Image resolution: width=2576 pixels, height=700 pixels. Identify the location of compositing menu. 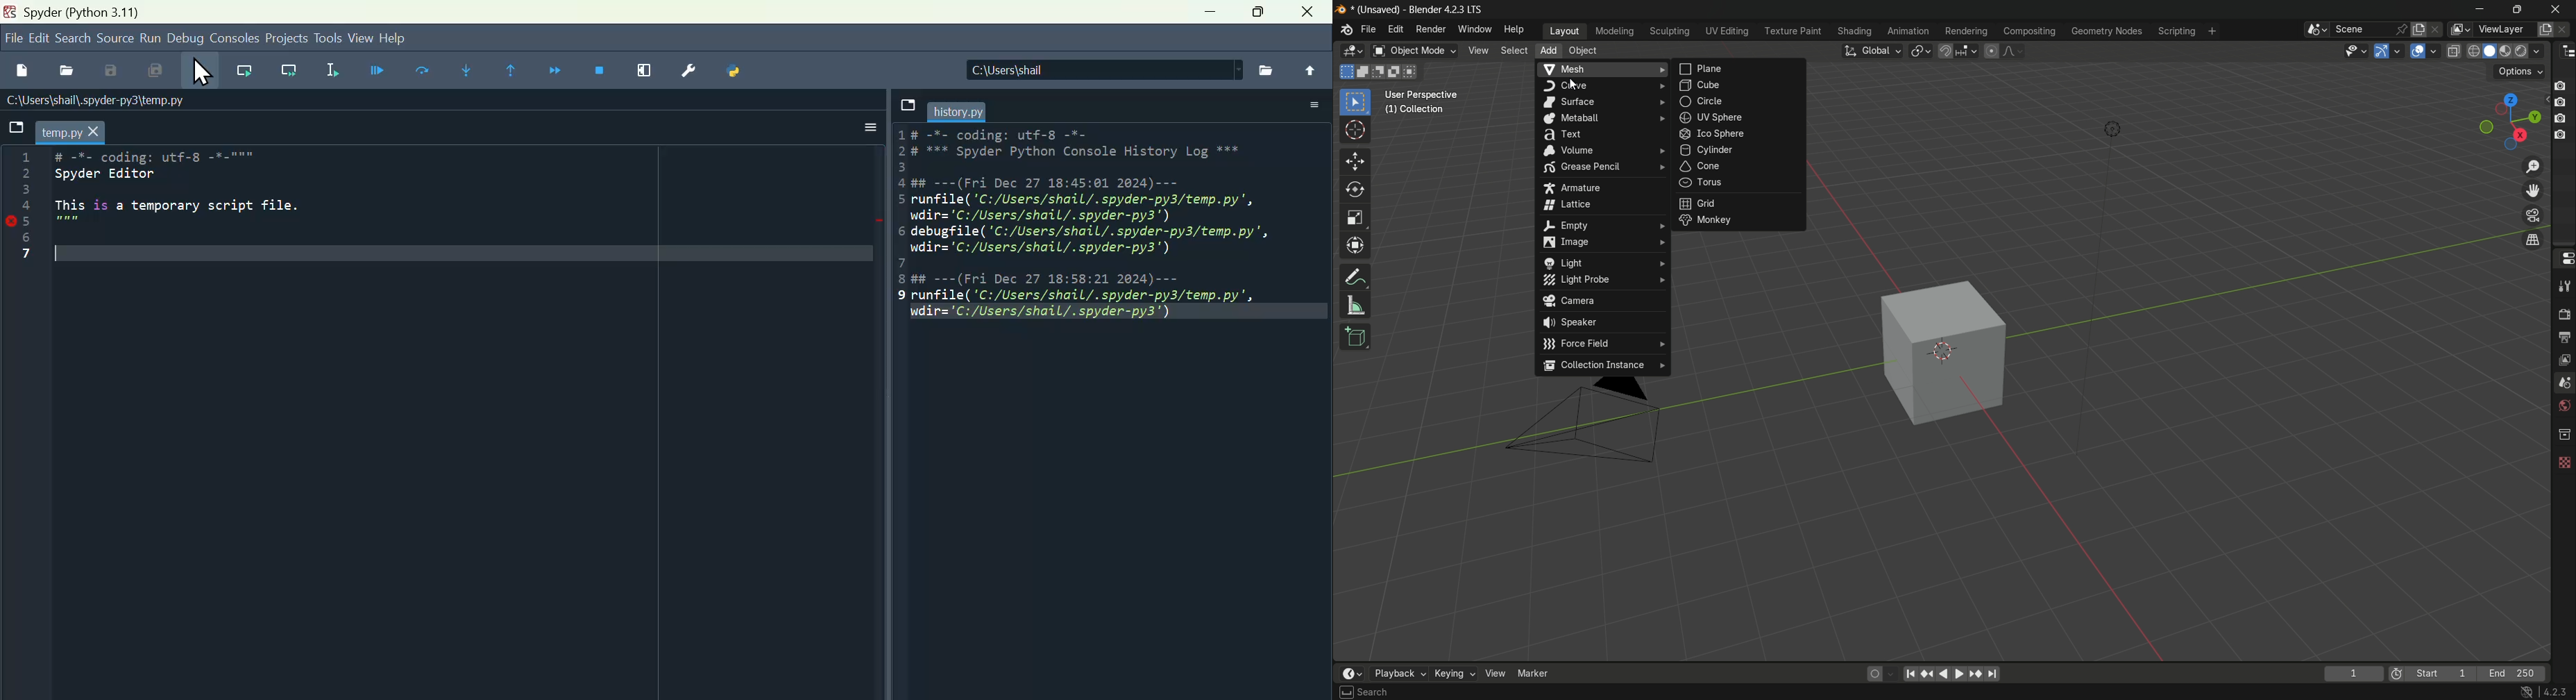
(2030, 31).